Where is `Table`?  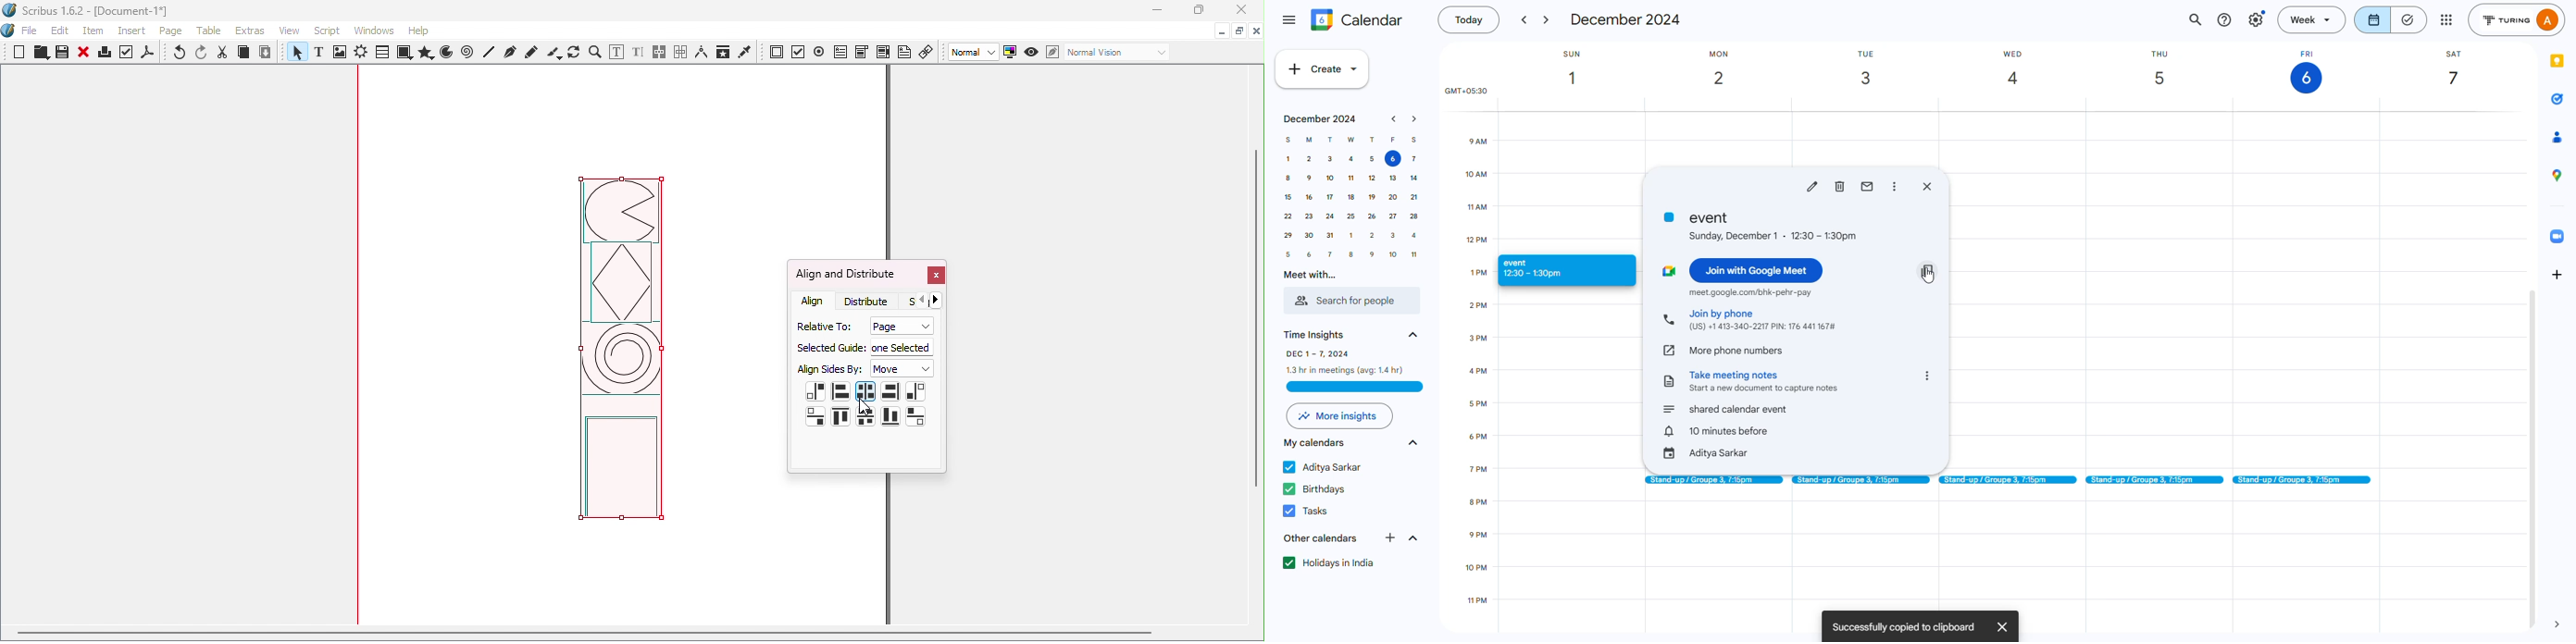
Table is located at coordinates (212, 31).